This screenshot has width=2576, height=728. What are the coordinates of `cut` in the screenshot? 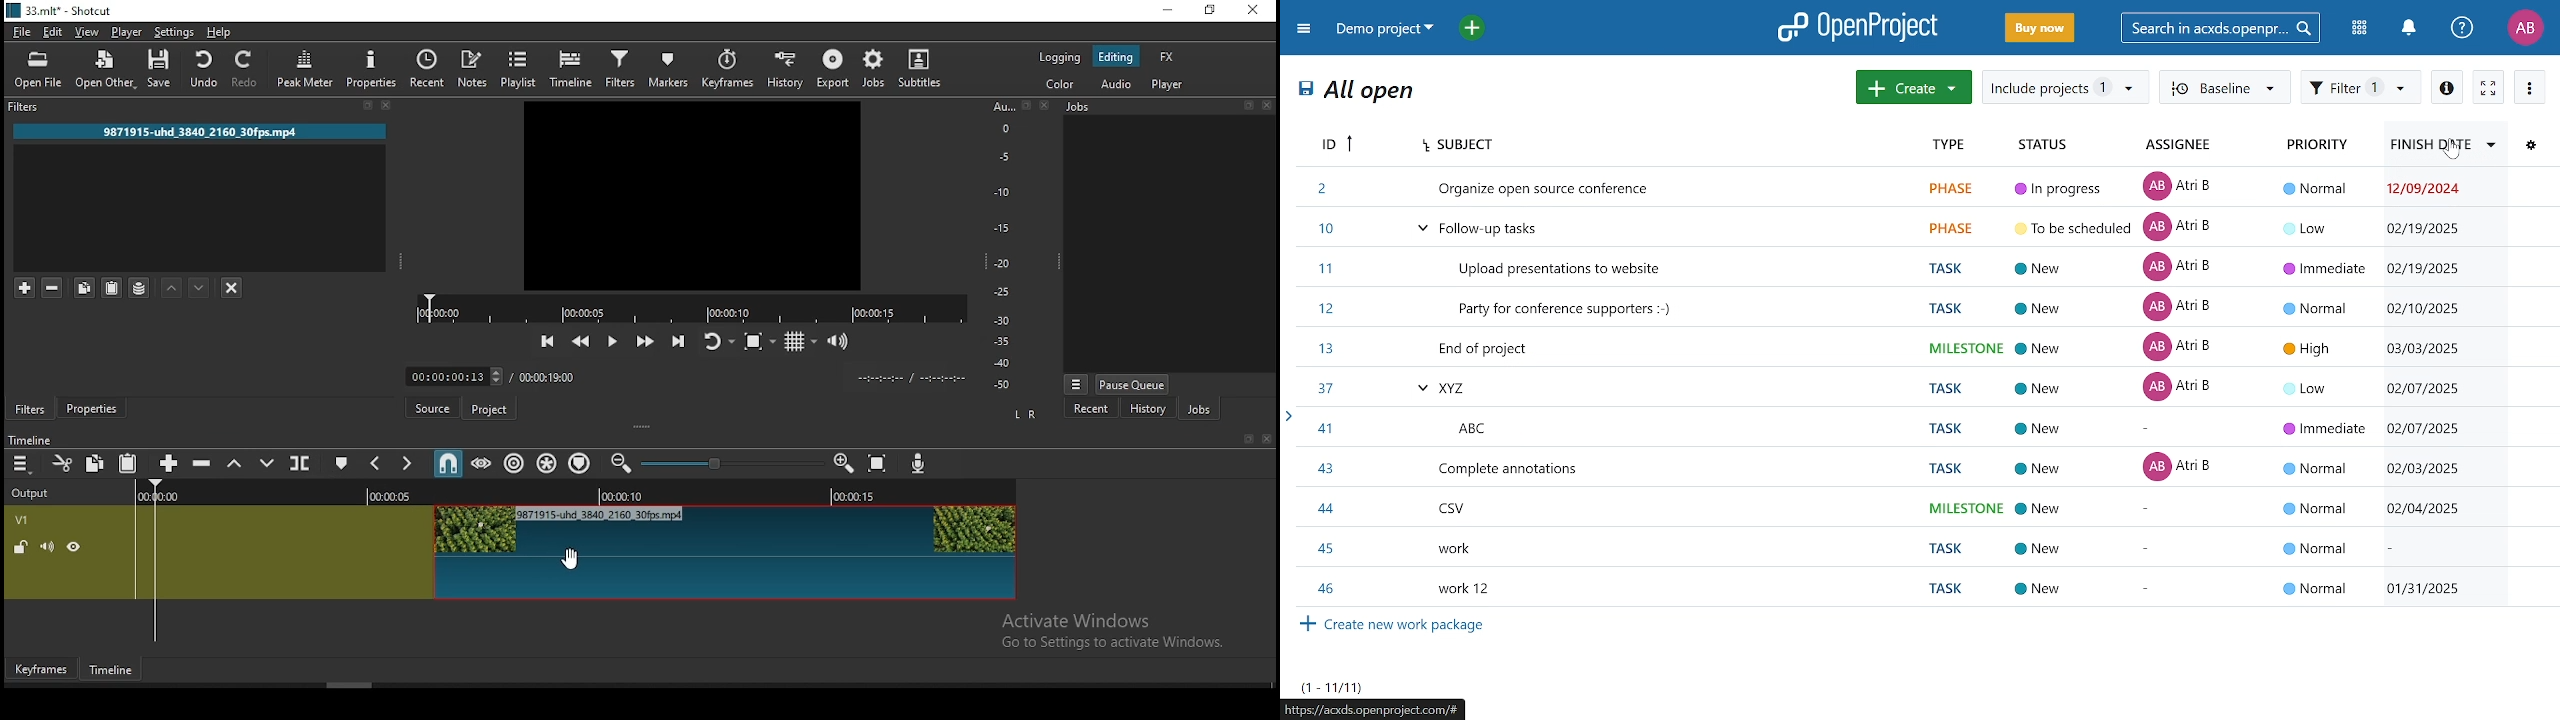 It's located at (61, 463).